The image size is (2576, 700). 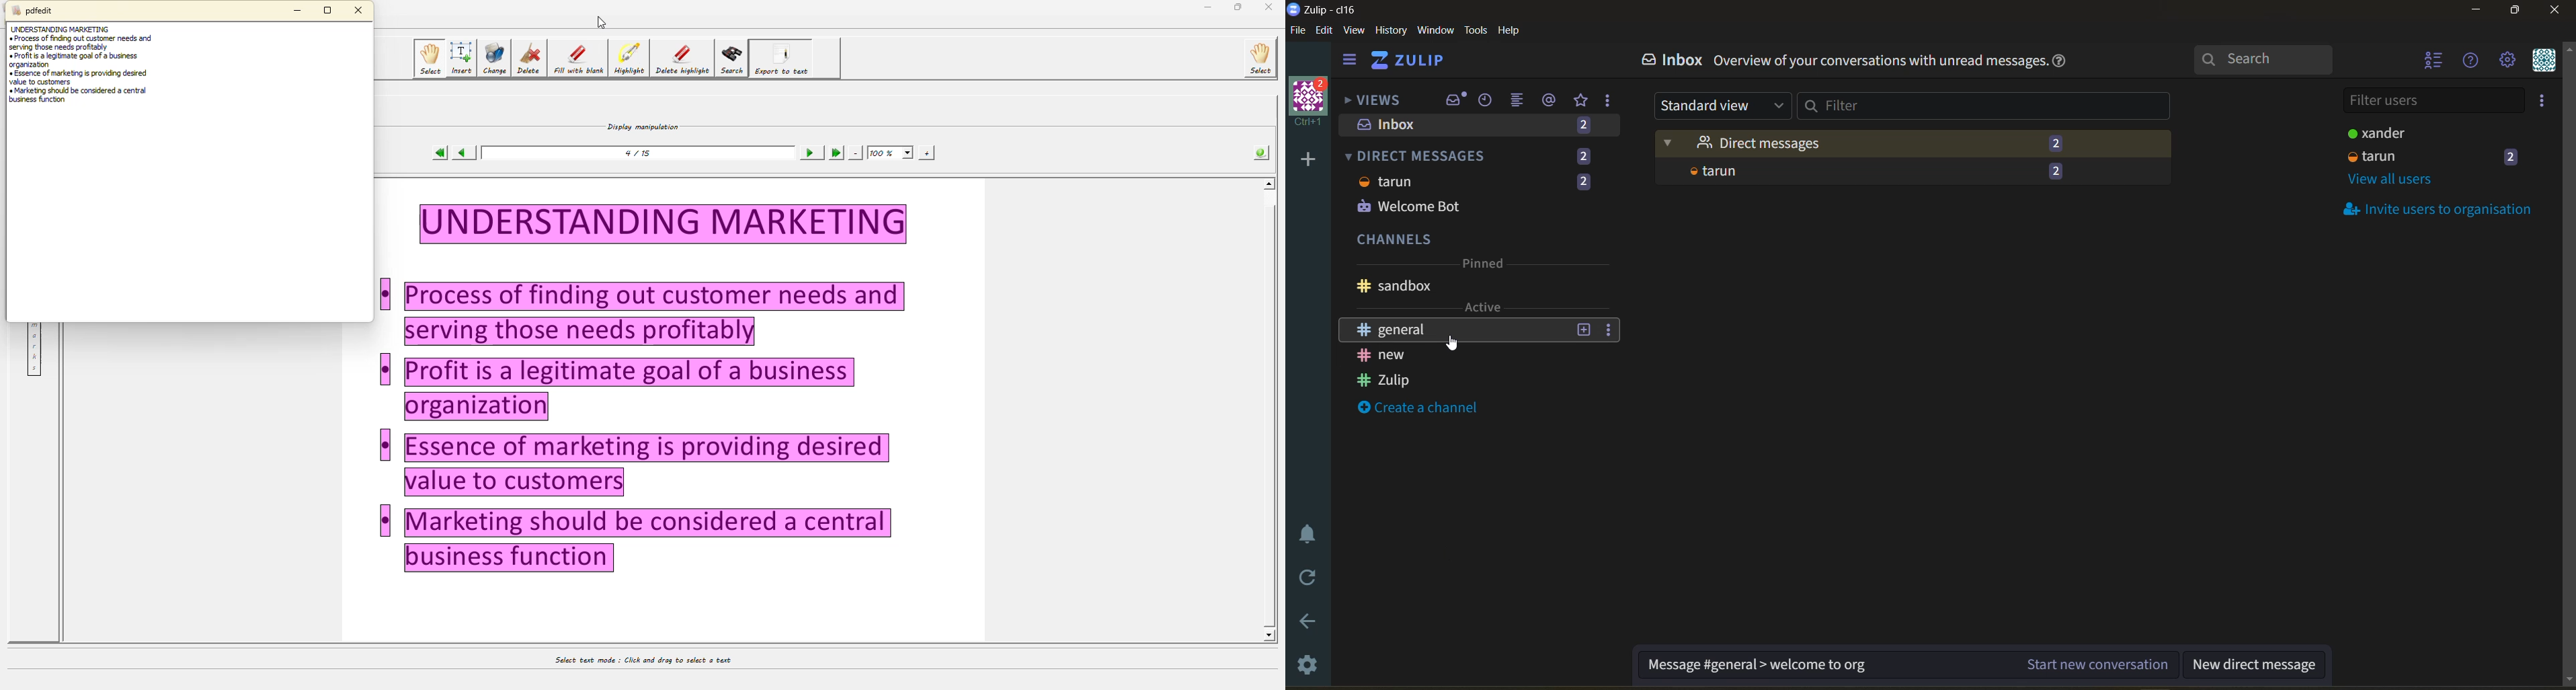 What do you see at coordinates (2434, 62) in the screenshot?
I see `hide user list` at bounding box center [2434, 62].